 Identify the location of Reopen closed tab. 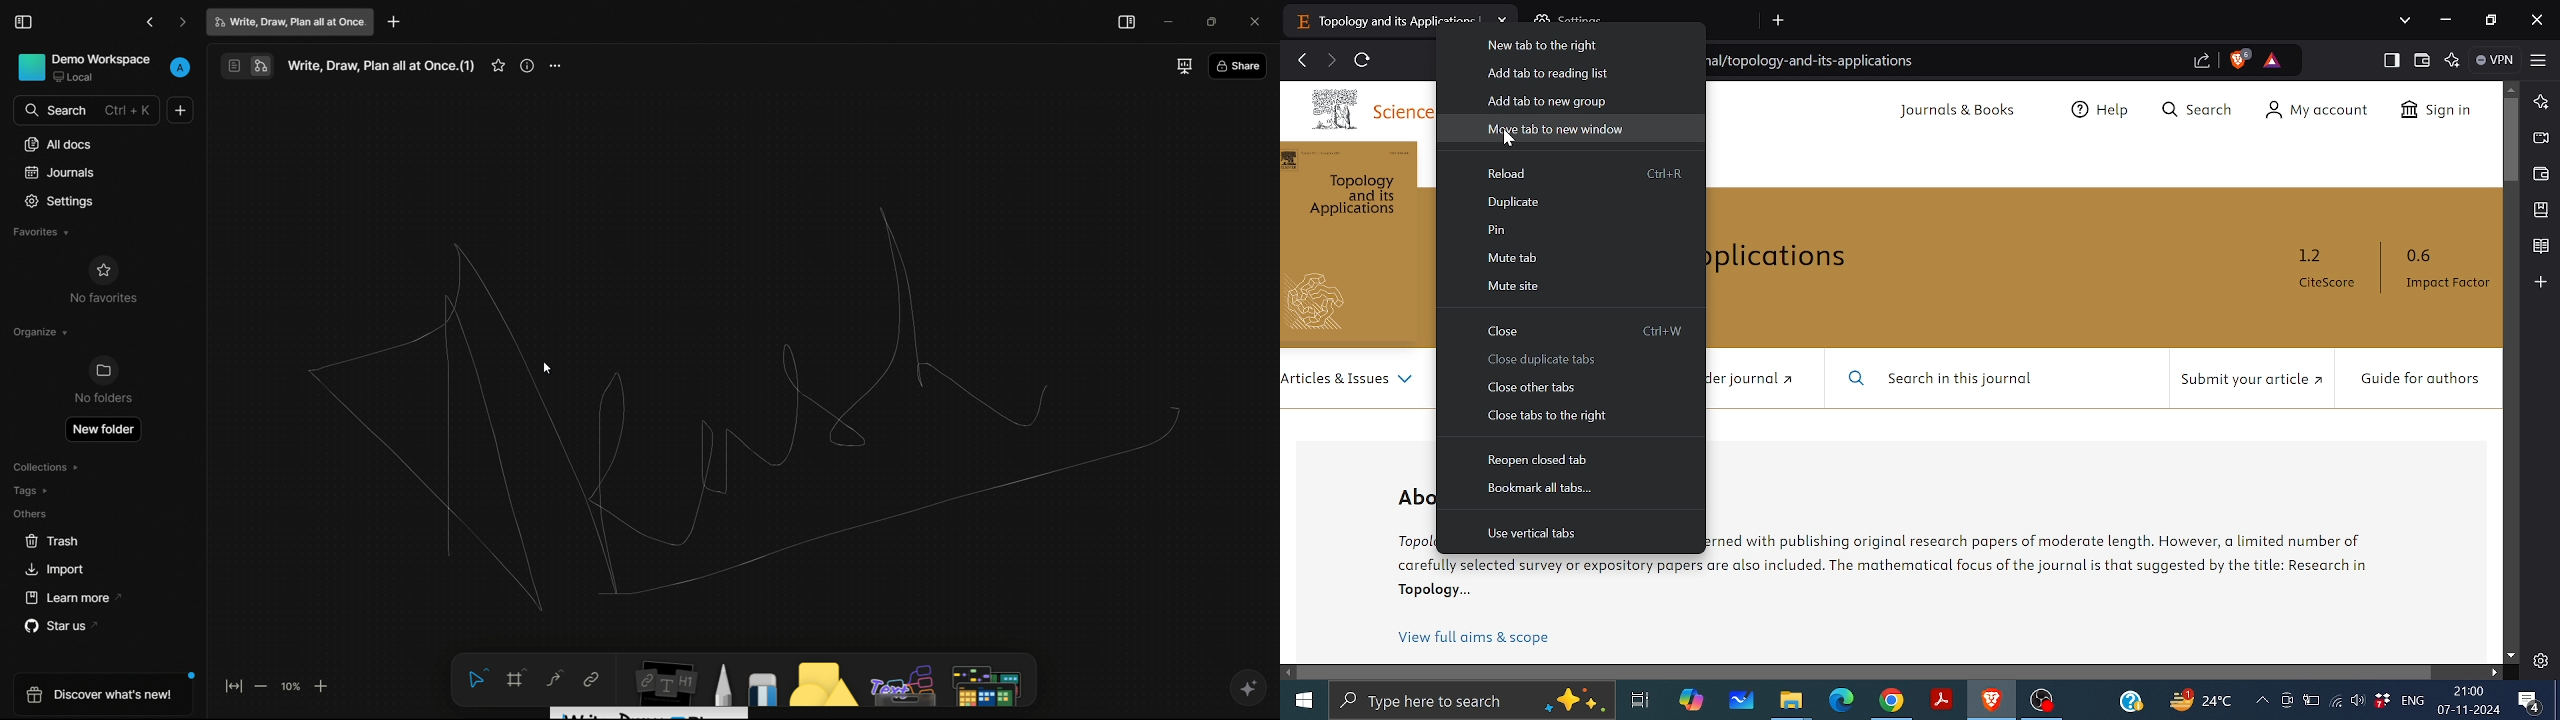
(1542, 459).